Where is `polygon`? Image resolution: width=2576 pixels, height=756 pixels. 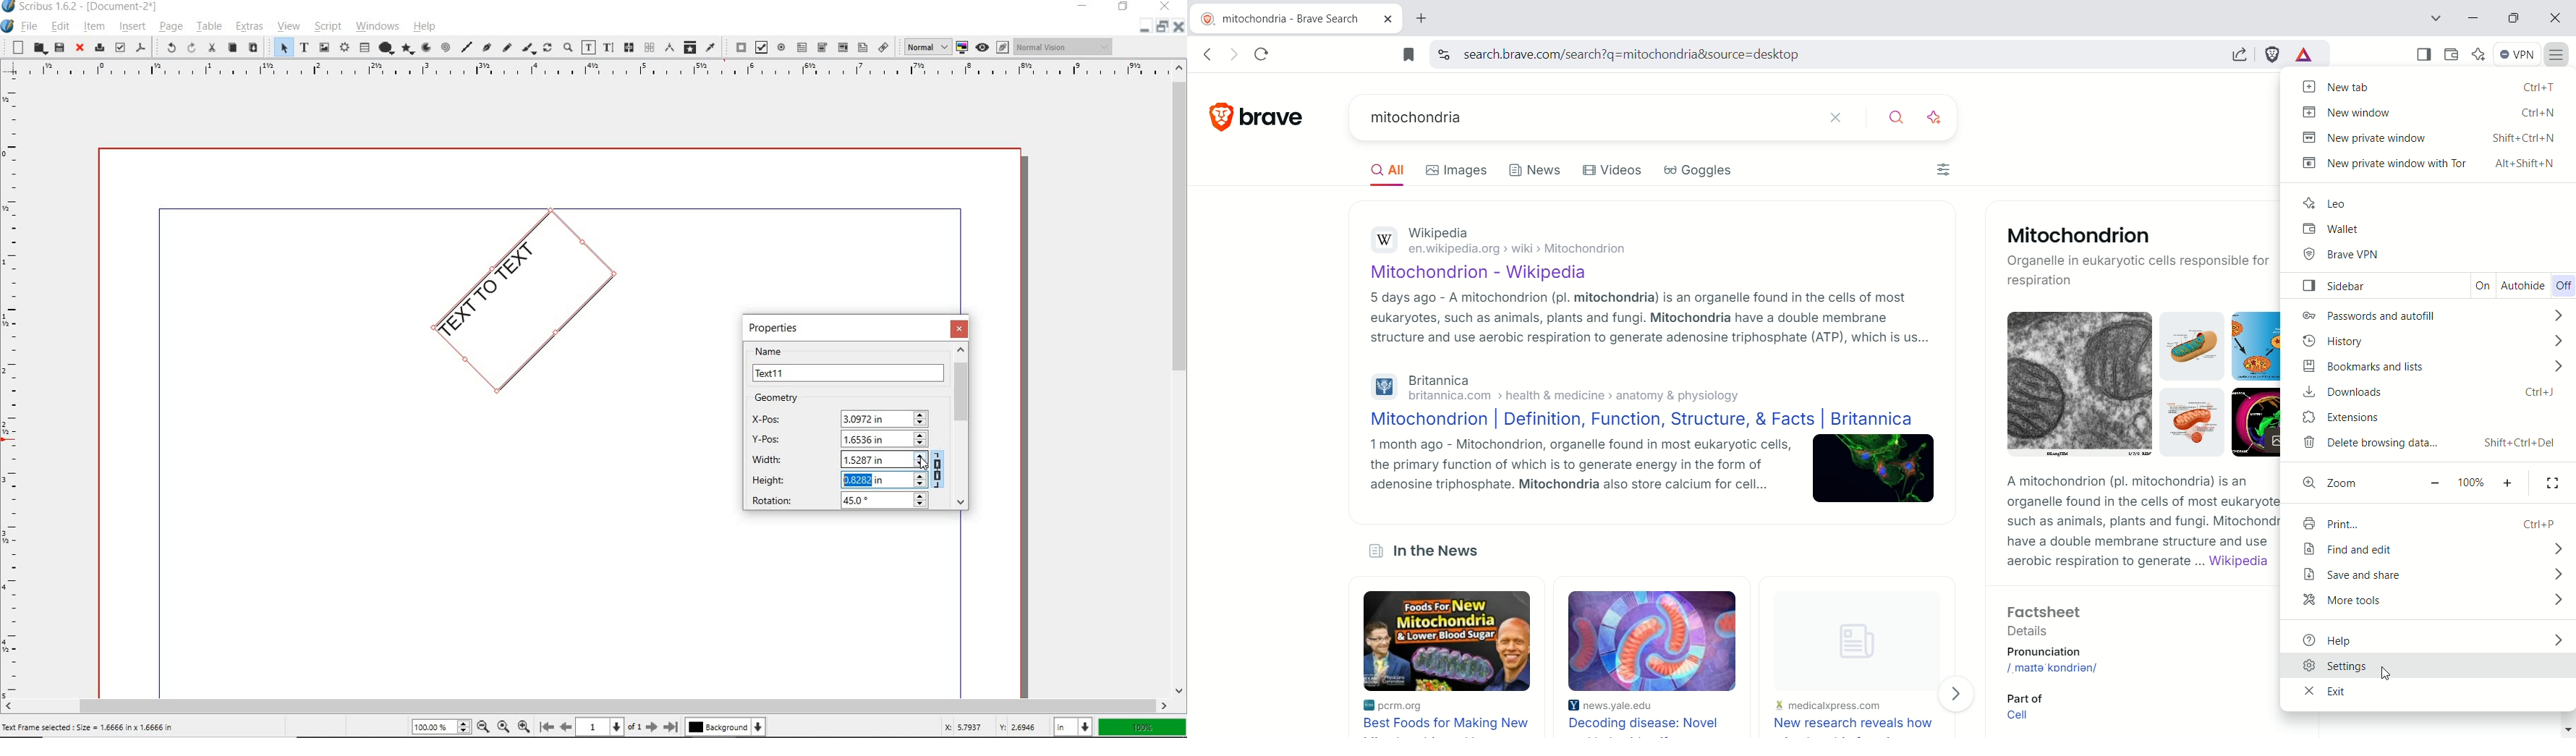
polygon is located at coordinates (408, 49).